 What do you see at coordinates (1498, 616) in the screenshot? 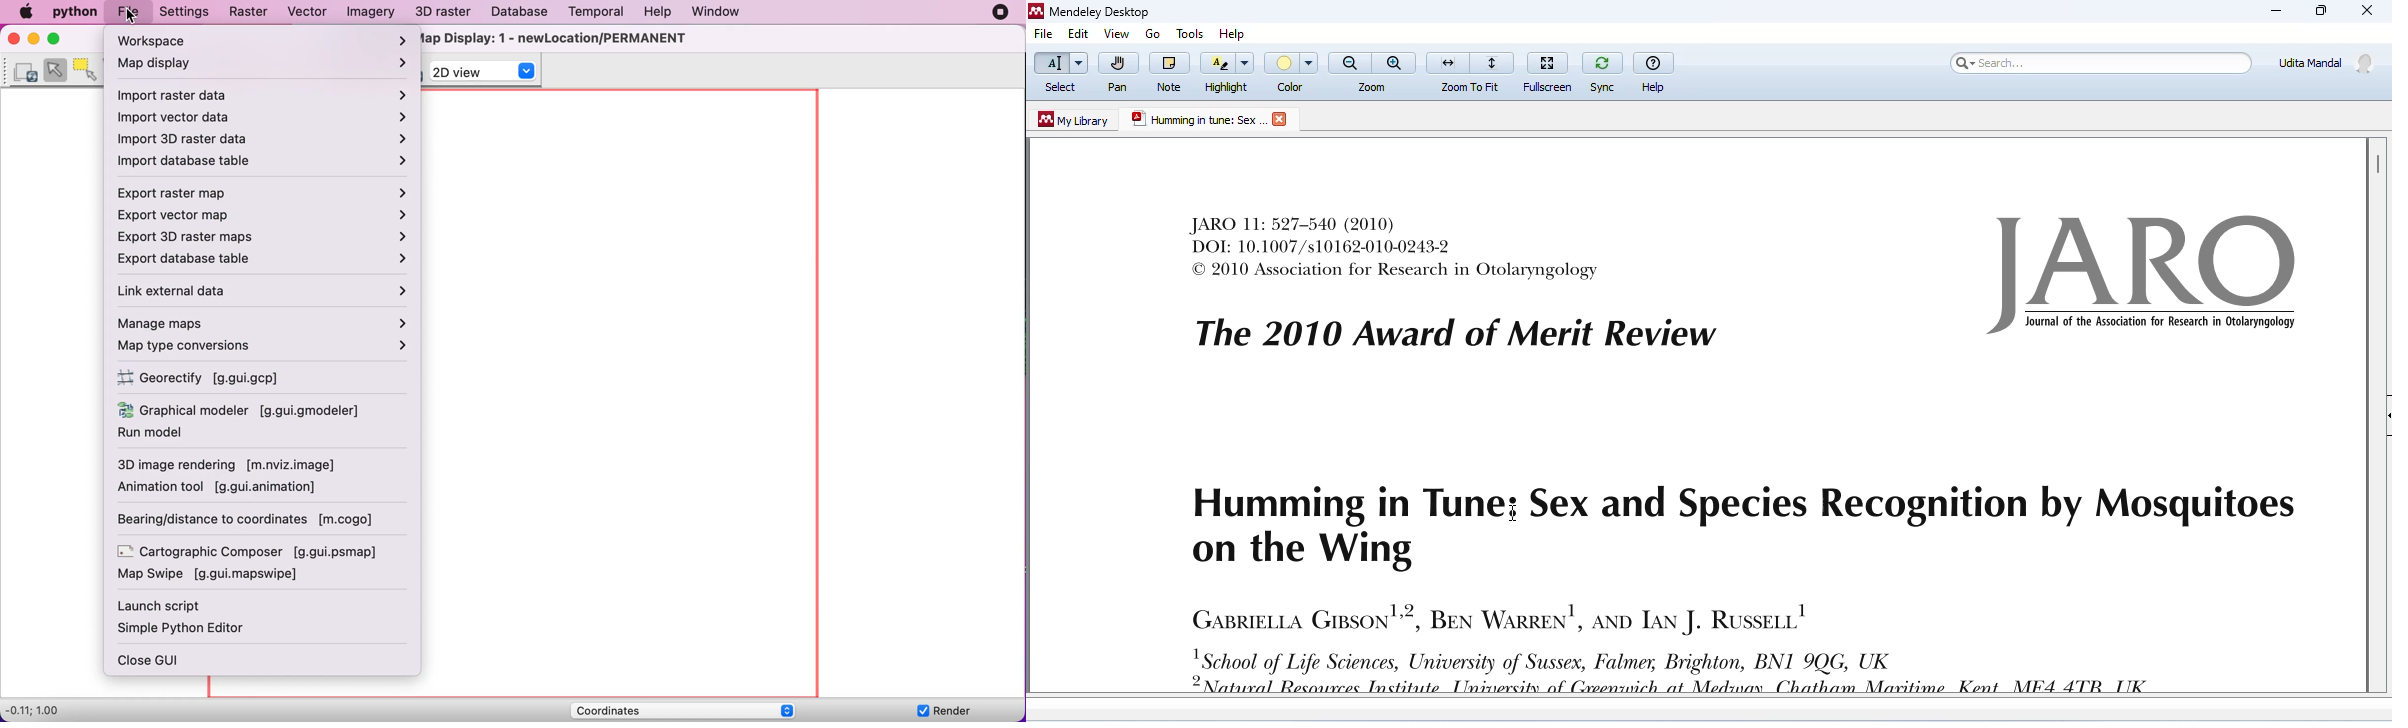
I see `GABRIELLA Gisson'2, BEN WARREN, AND IAN J. RUSSELL.` at bounding box center [1498, 616].